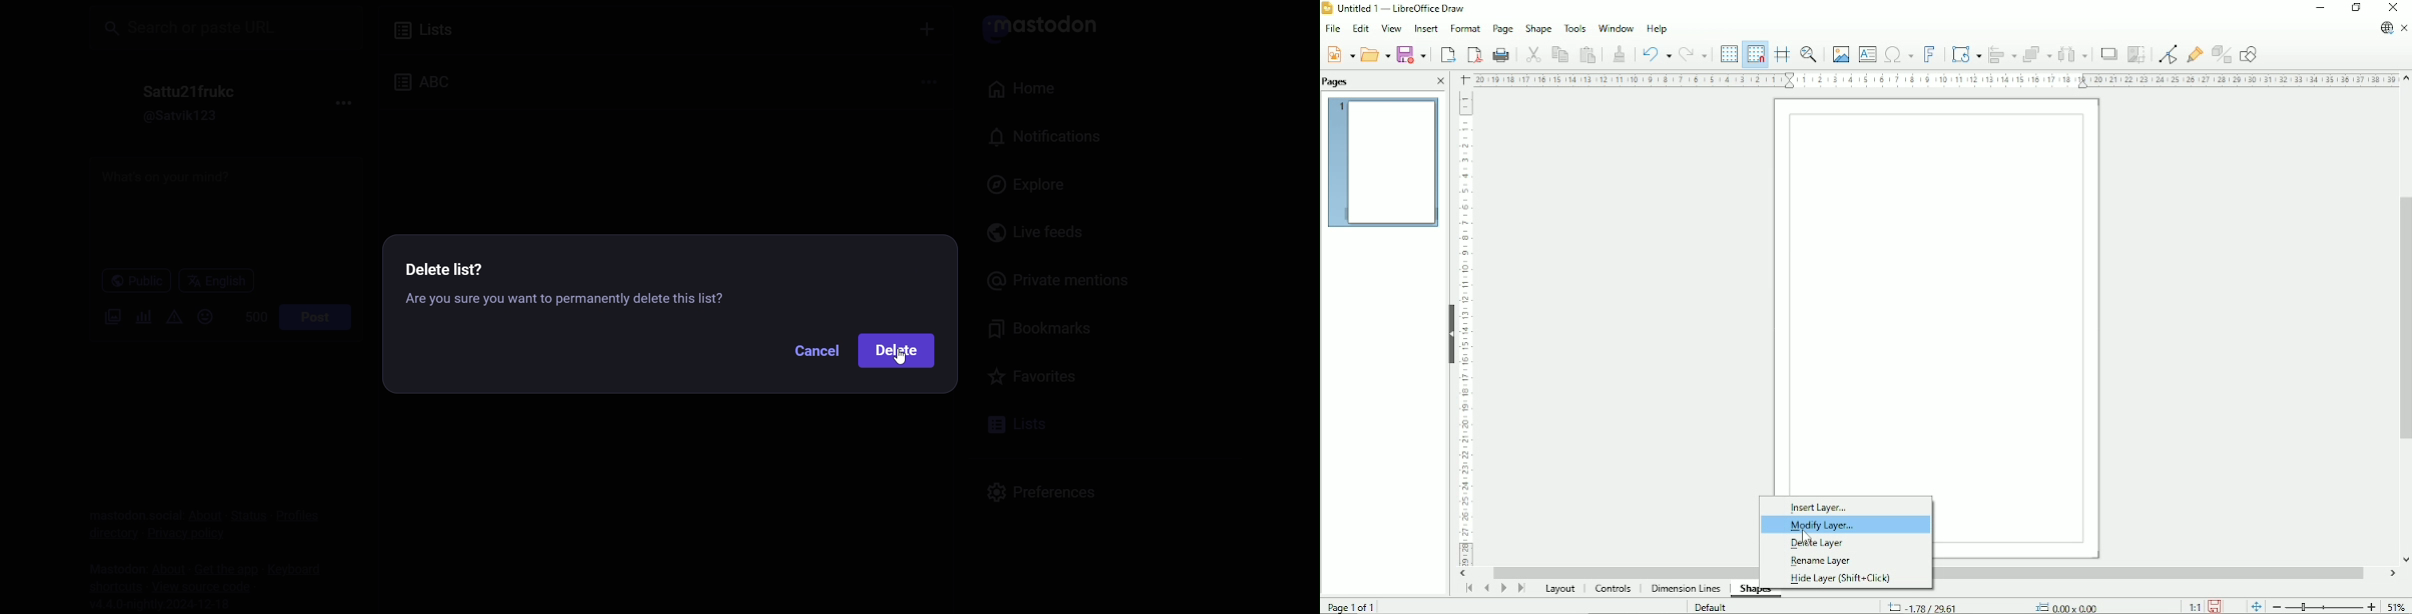 The height and width of the screenshot is (616, 2436). What do you see at coordinates (1966, 53) in the screenshot?
I see `Transformation` at bounding box center [1966, 53].